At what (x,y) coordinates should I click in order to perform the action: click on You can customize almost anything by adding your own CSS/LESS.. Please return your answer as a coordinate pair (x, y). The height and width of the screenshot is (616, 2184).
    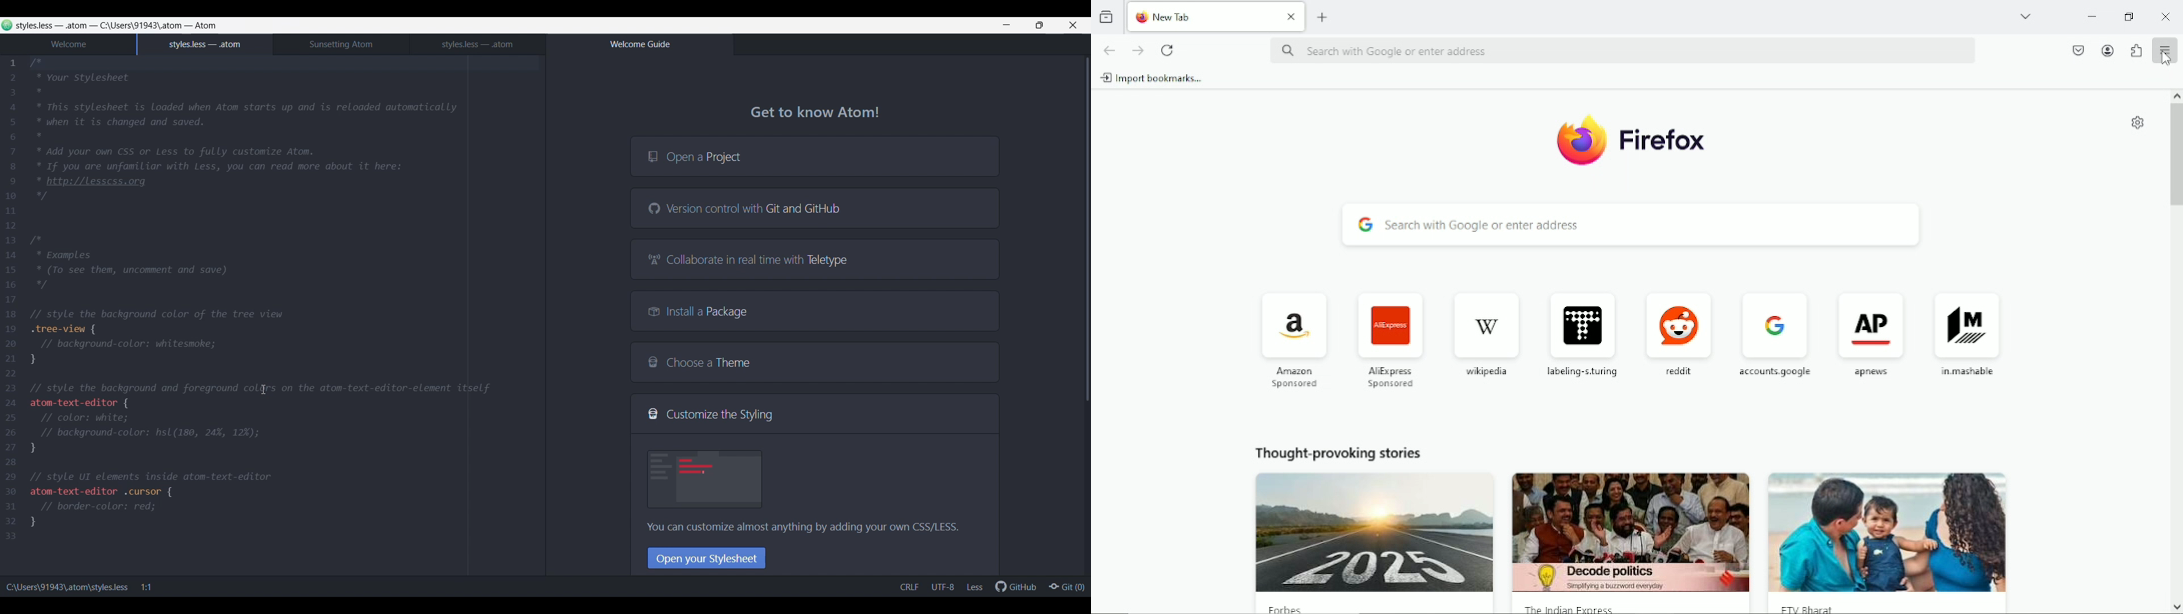
    Looking at the image, I should click on (795, 529).